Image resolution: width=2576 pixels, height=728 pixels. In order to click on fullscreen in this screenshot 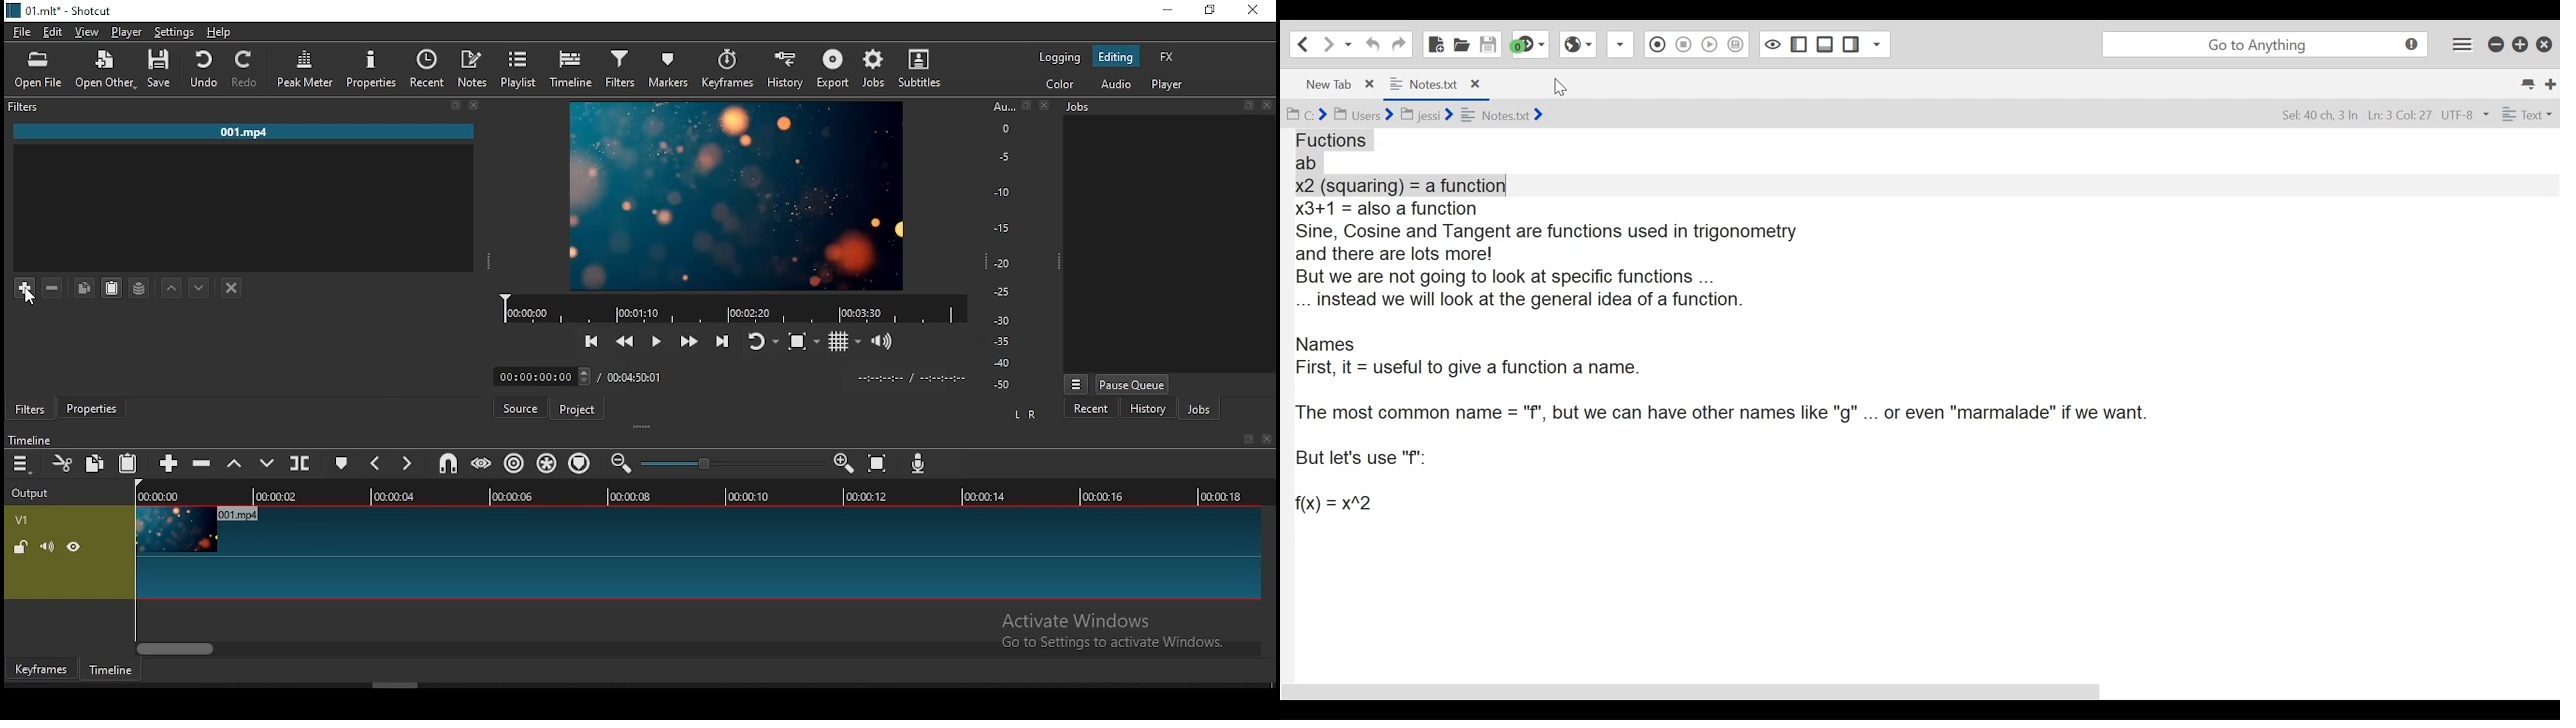, I will do `click(1246, 438)`.